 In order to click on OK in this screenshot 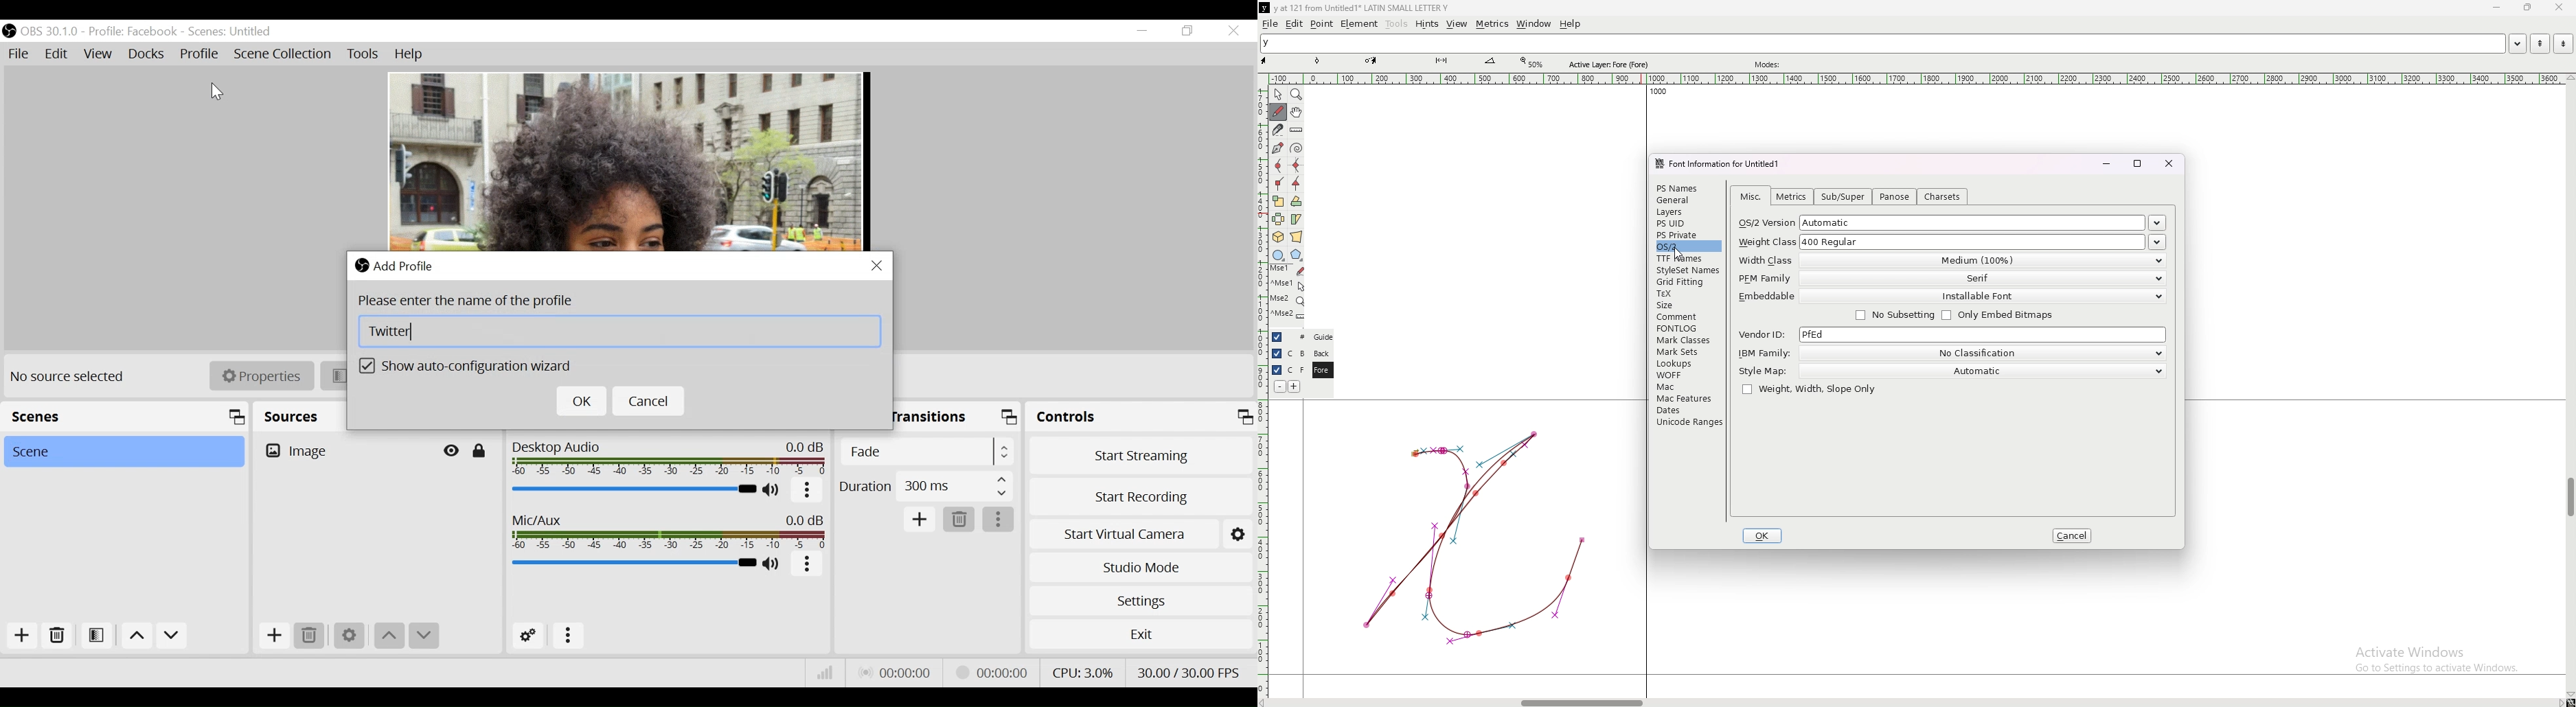, I will do `click(581, 402)`.